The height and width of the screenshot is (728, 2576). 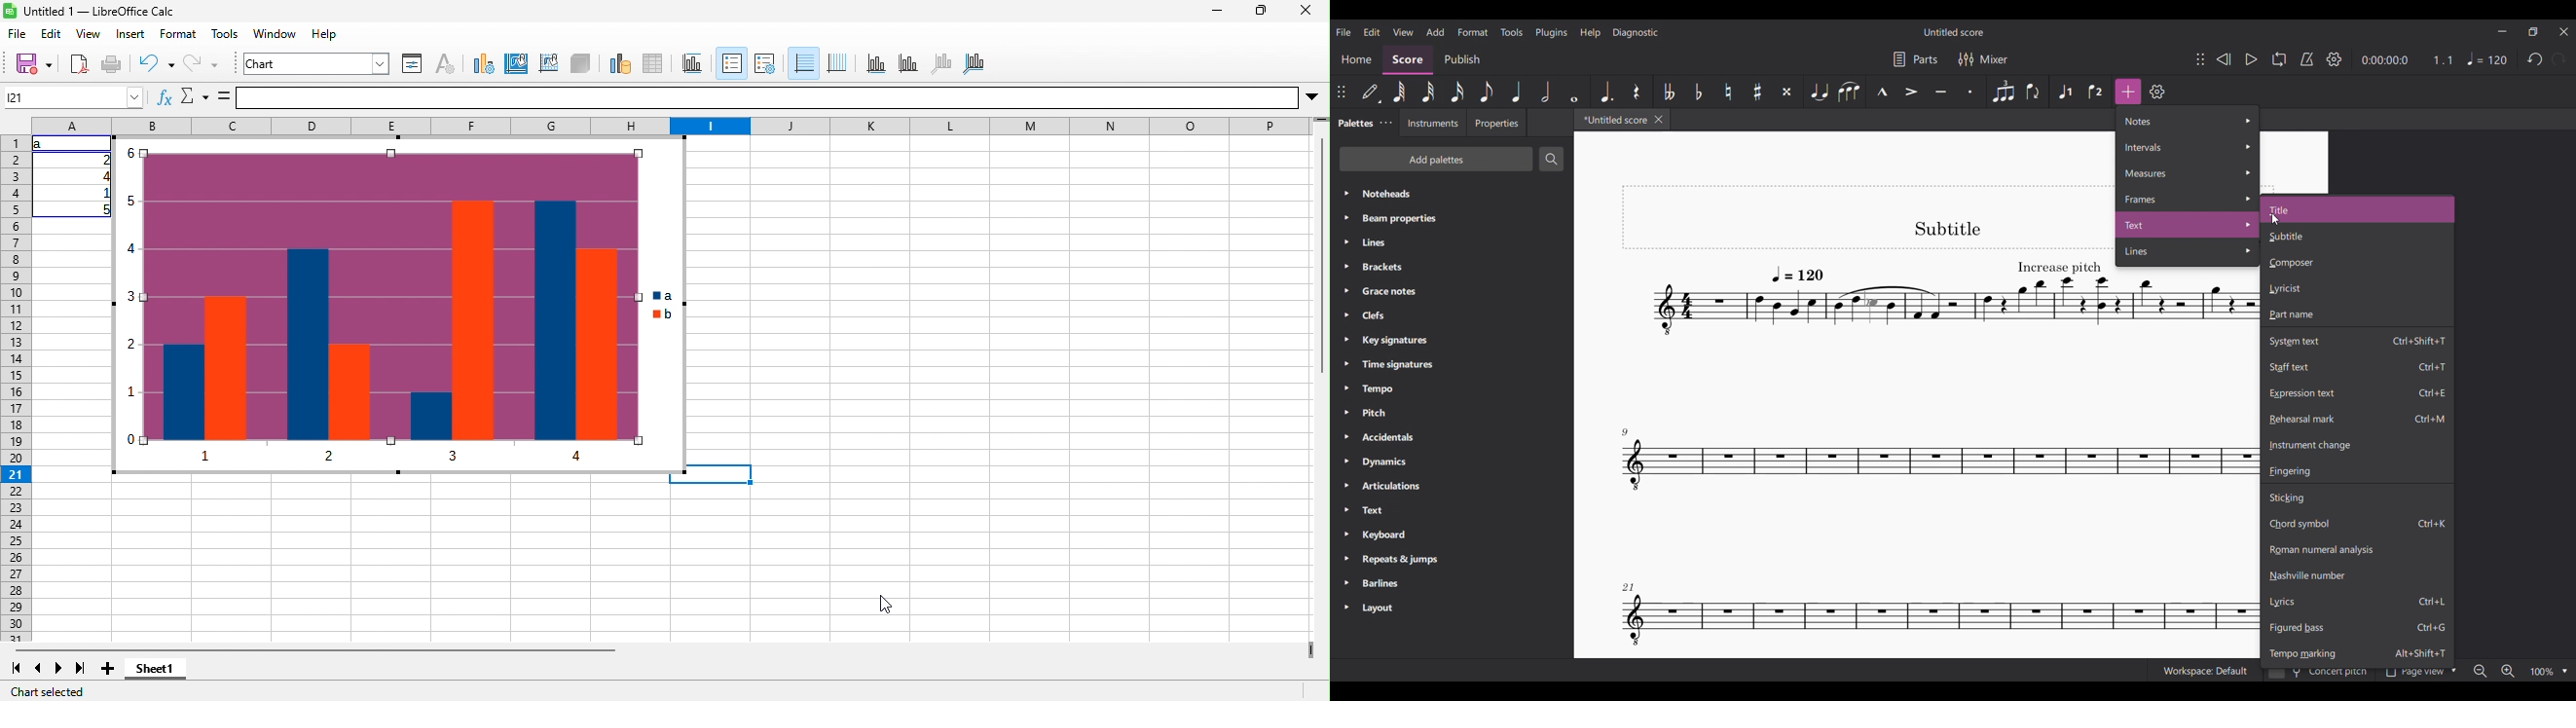 I want to click on Instruments, so click(x=1432, y=123).